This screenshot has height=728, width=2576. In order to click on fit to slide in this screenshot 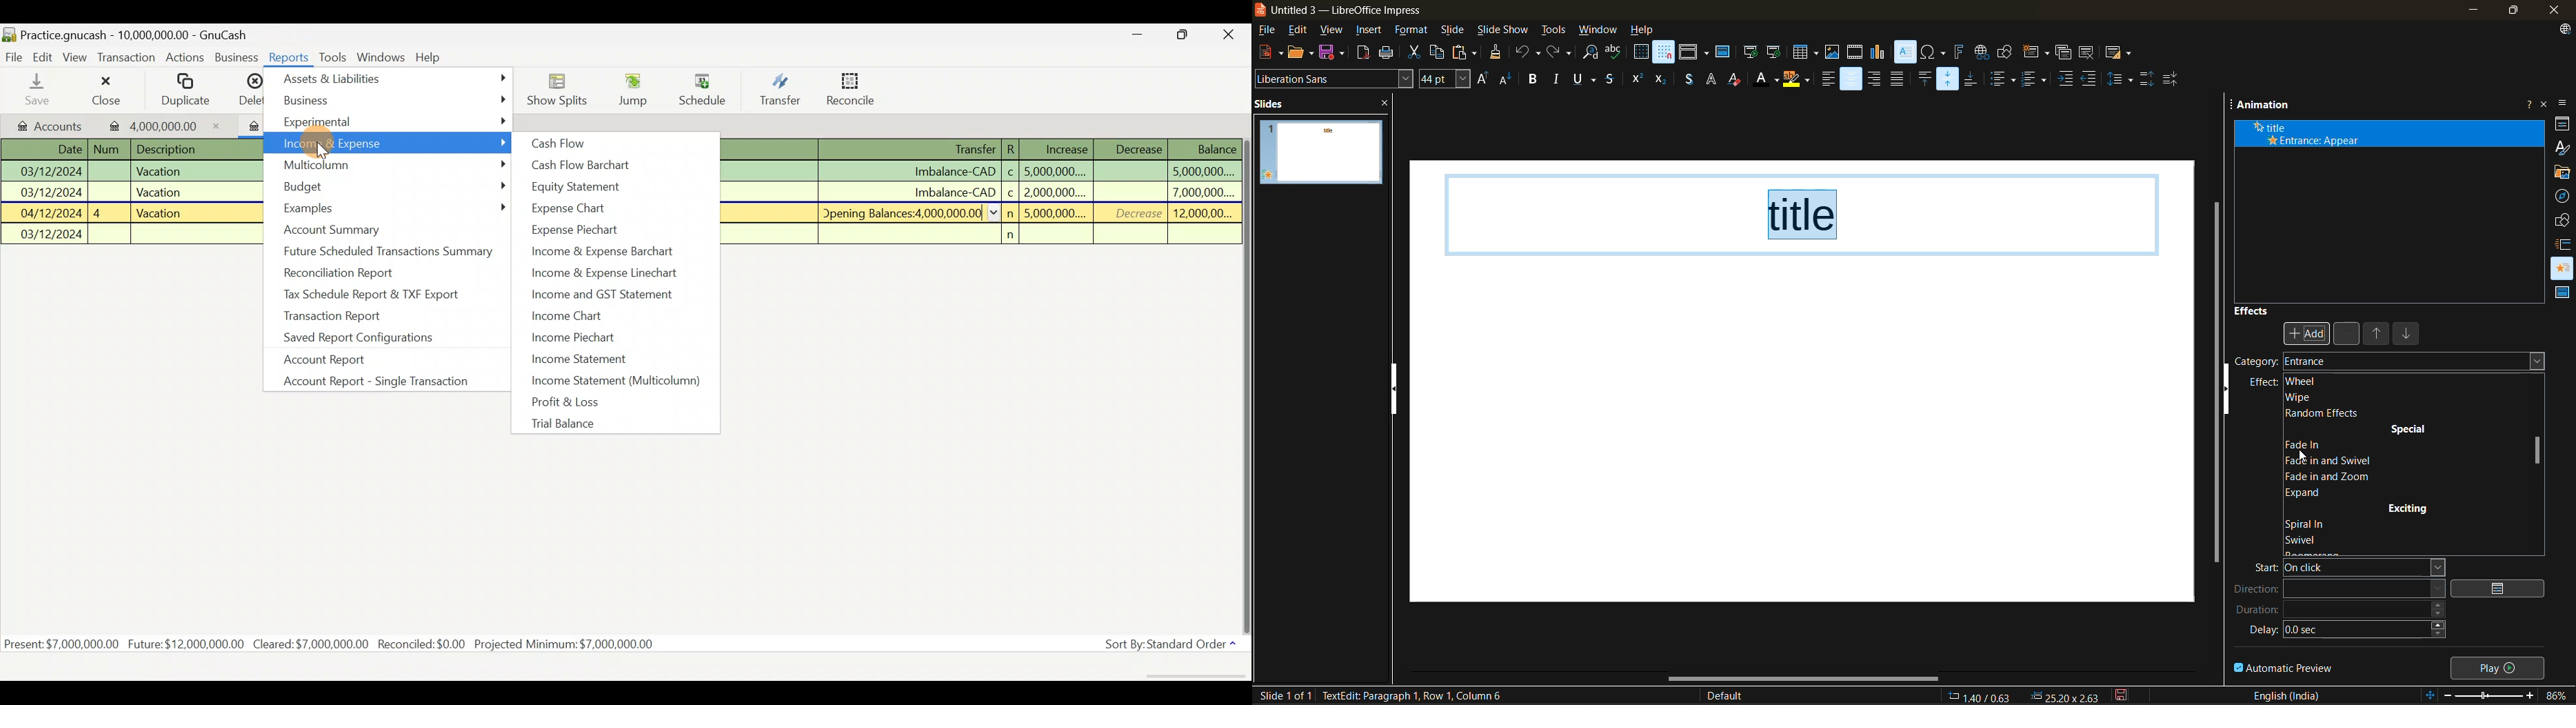, I will do `click(2432, 696)`.